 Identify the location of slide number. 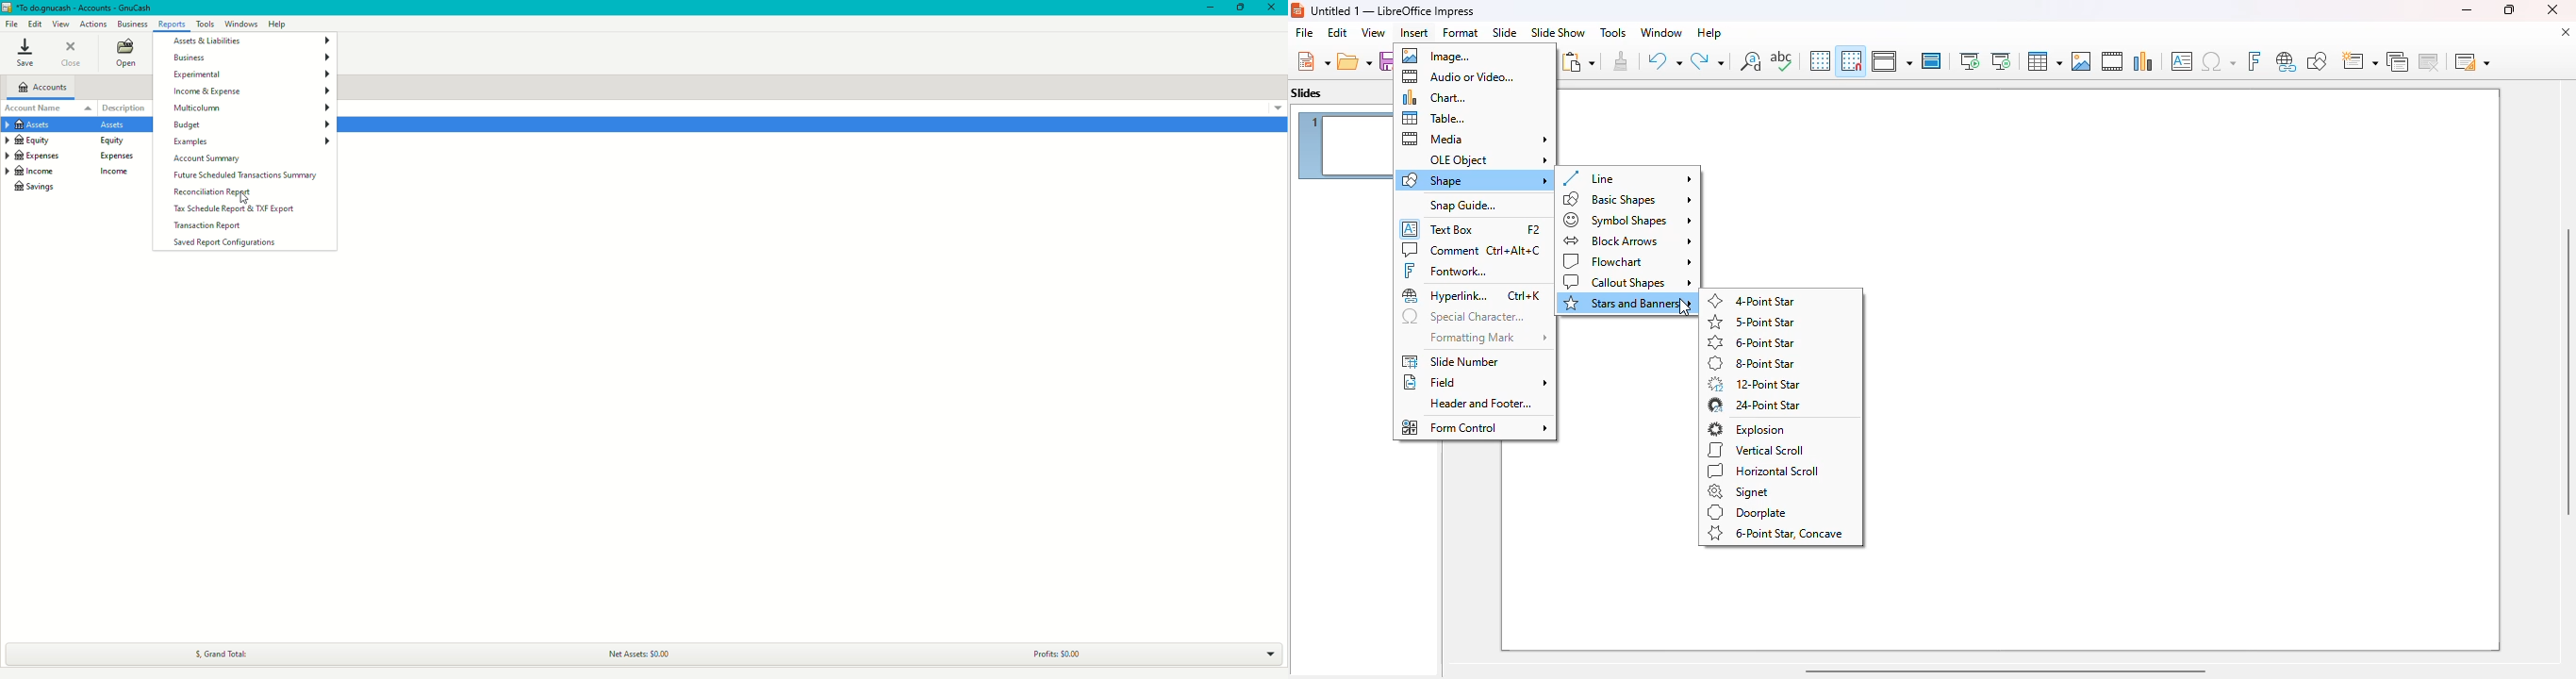
(1450, 361).